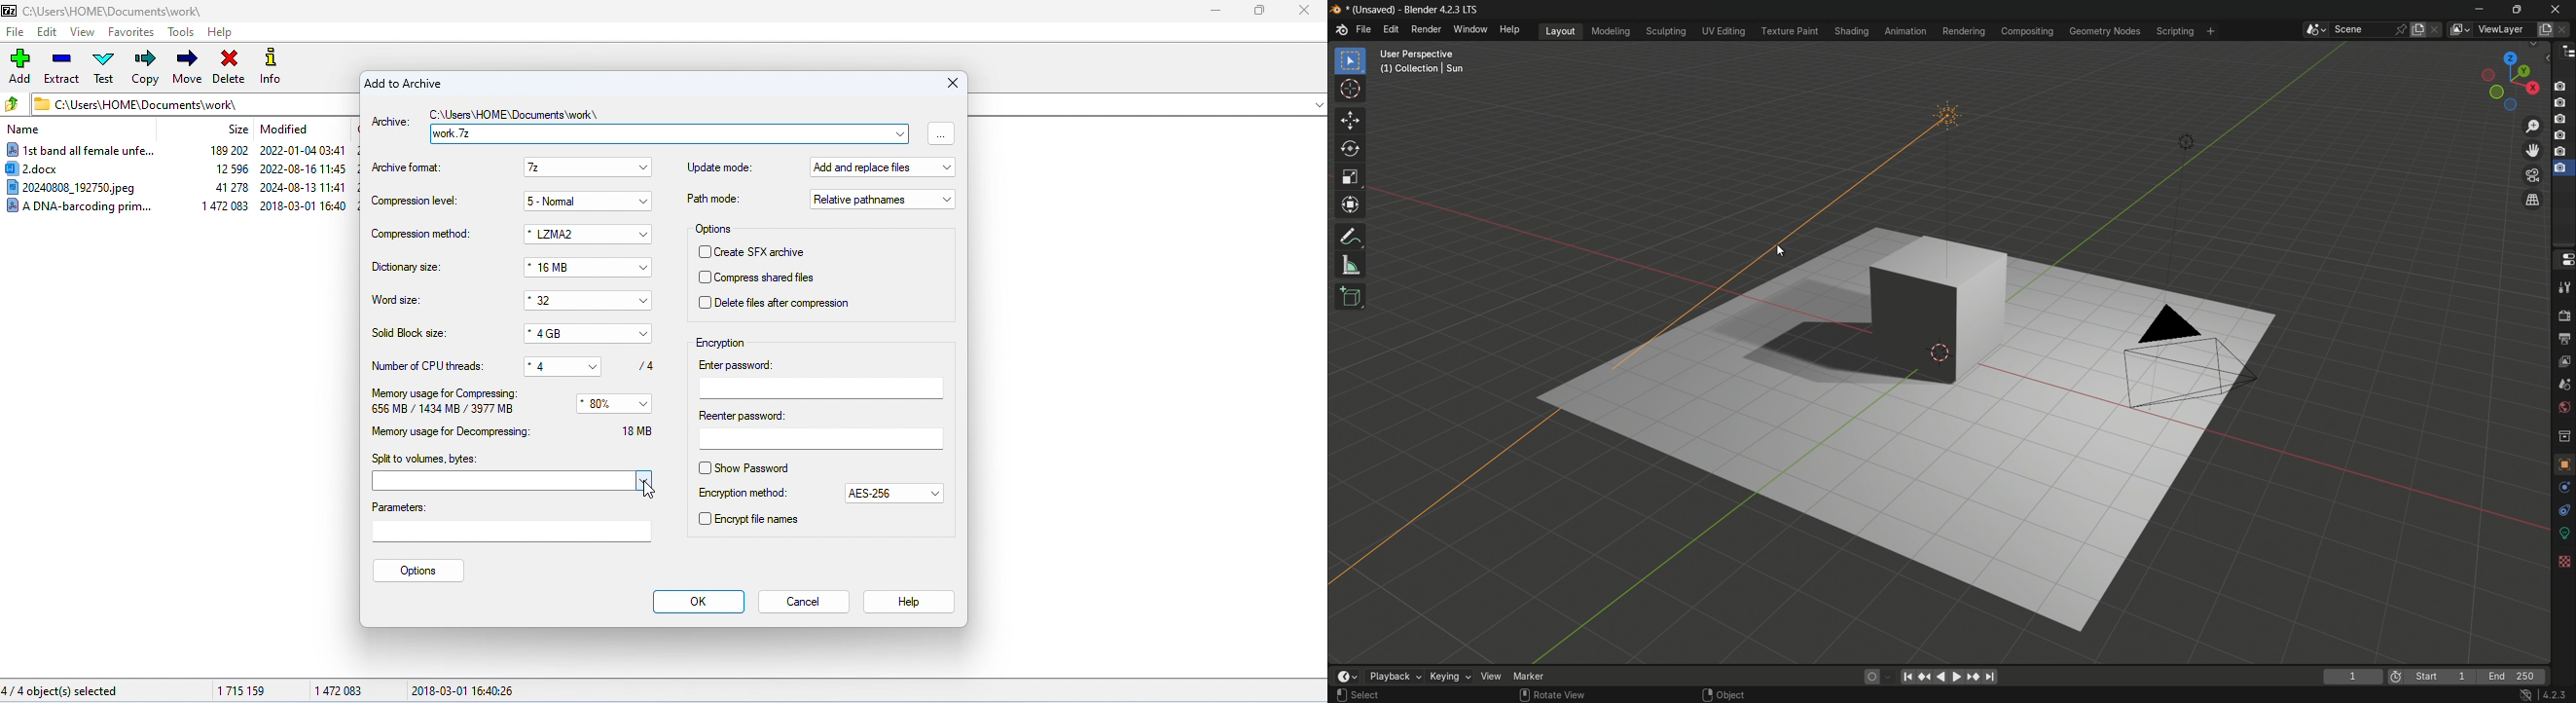  I want to click on edit, so click(48, 32).